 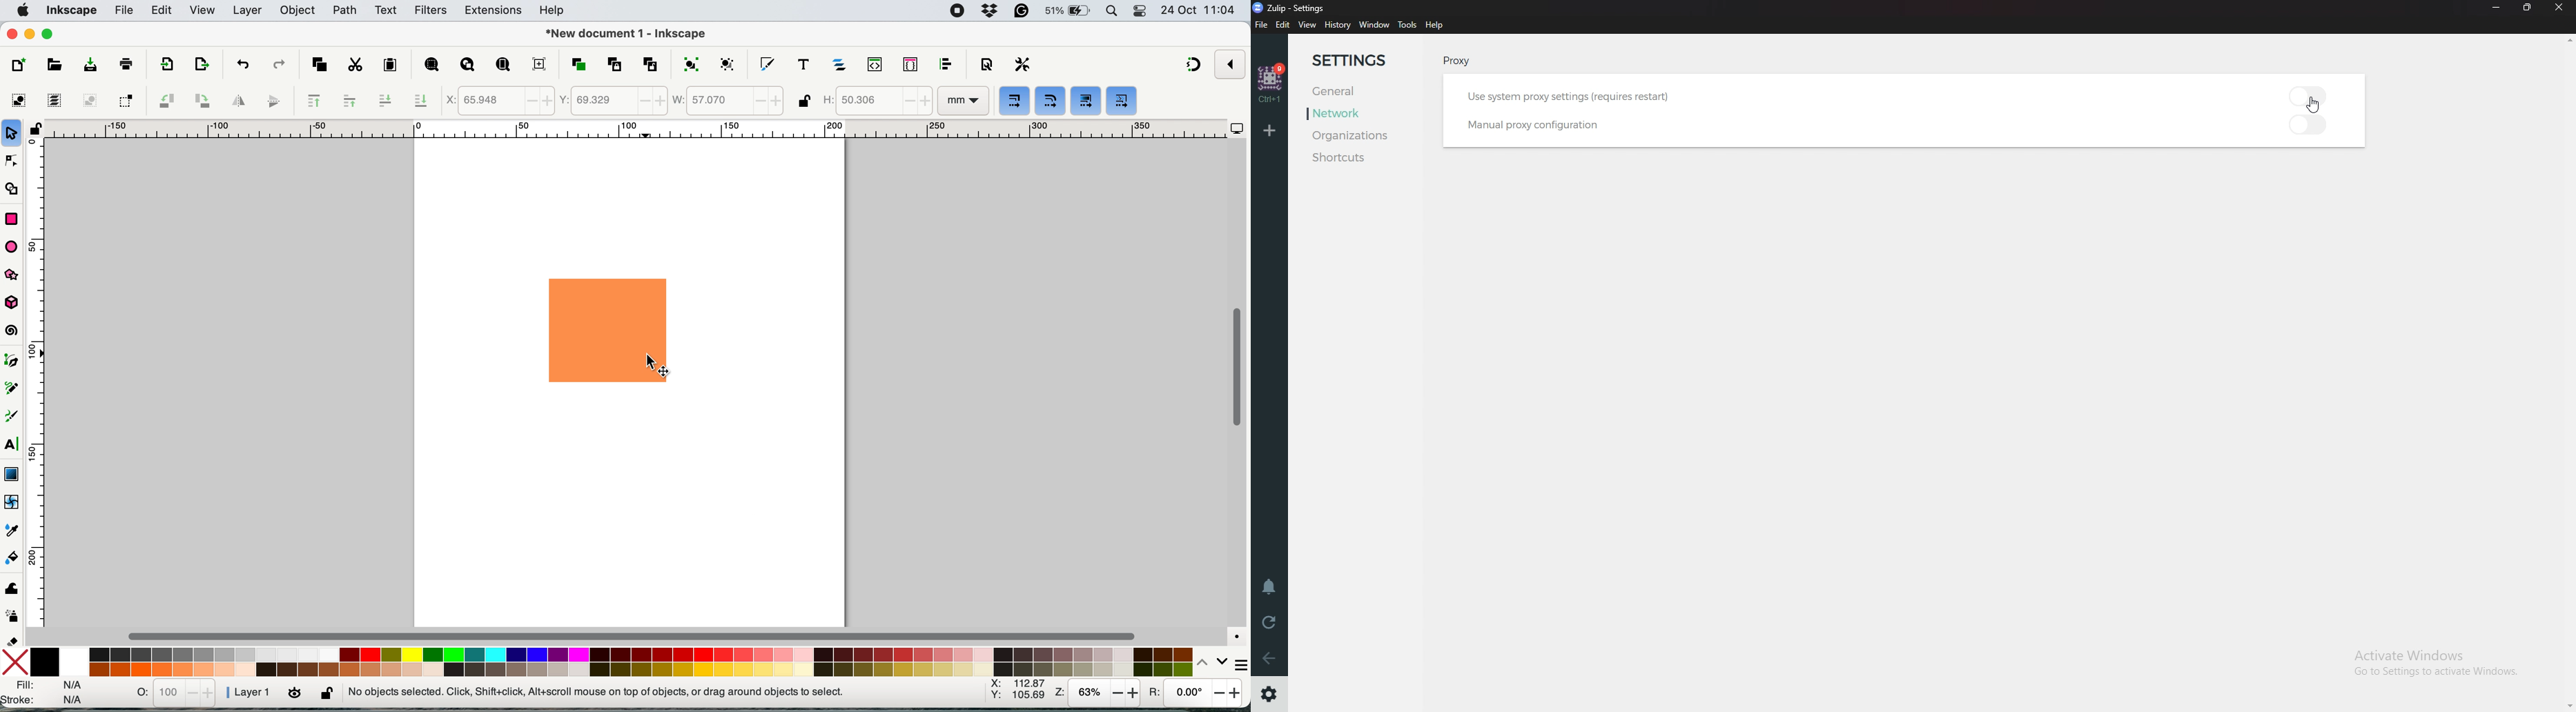 I want to click on x coordinate, so click(x=497, y=101).